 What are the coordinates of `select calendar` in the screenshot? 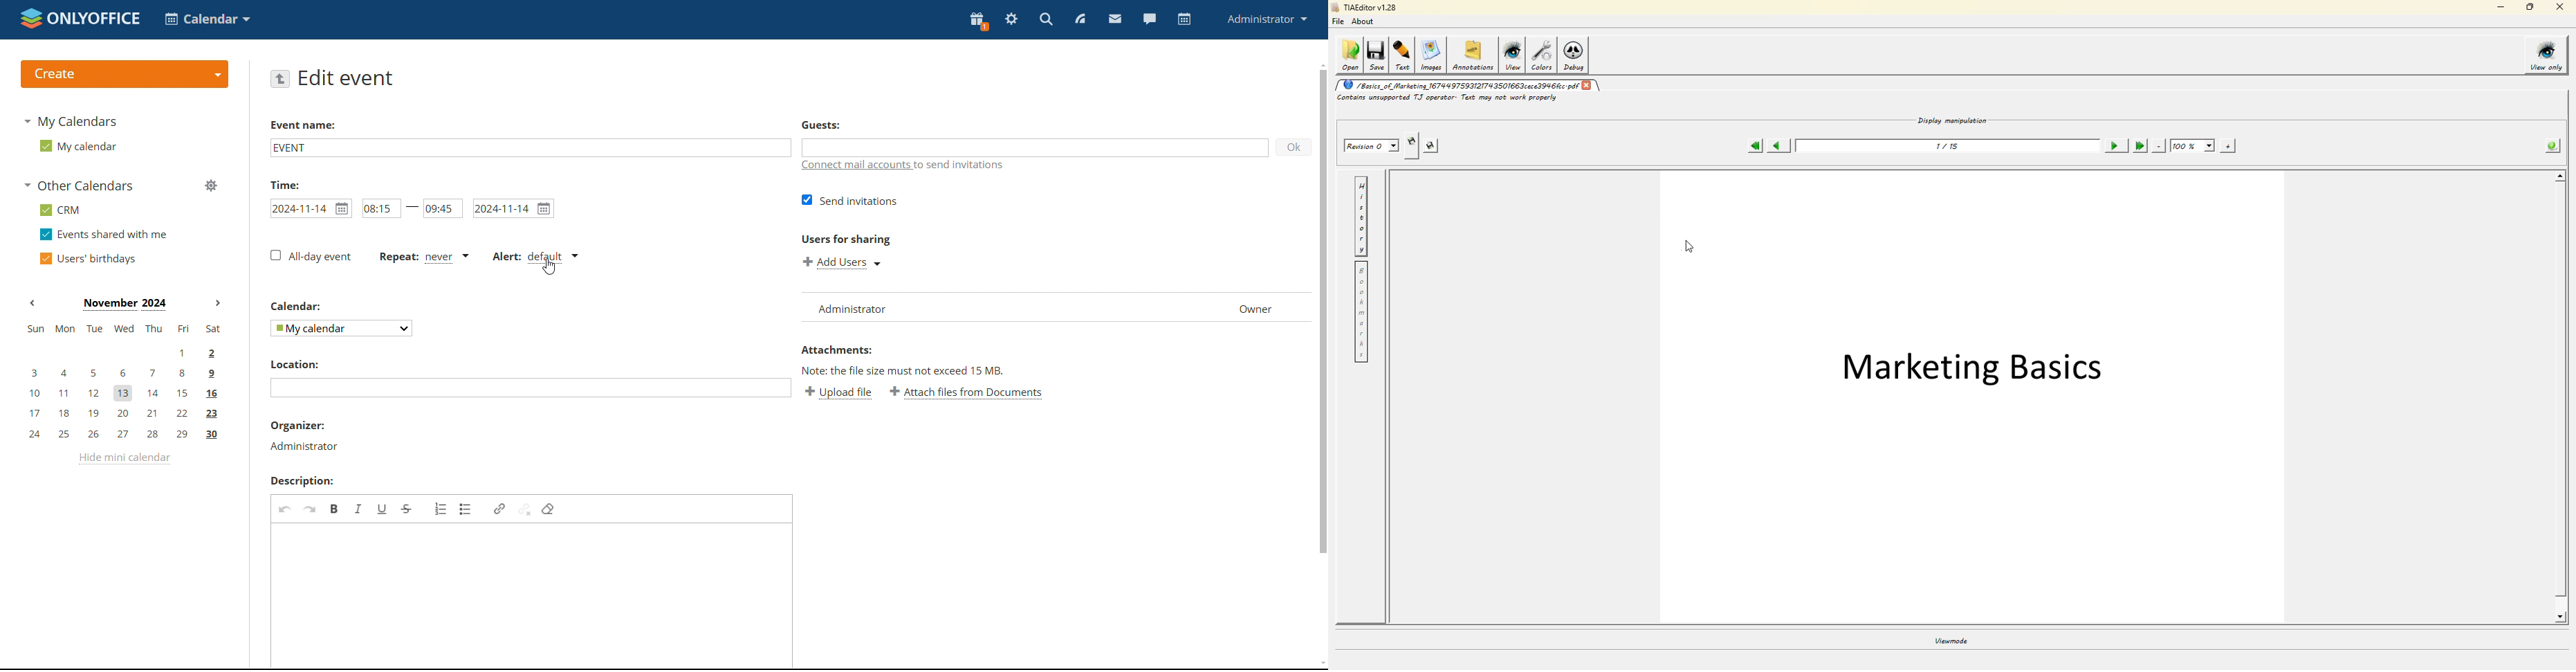 It's located at (340, 328).